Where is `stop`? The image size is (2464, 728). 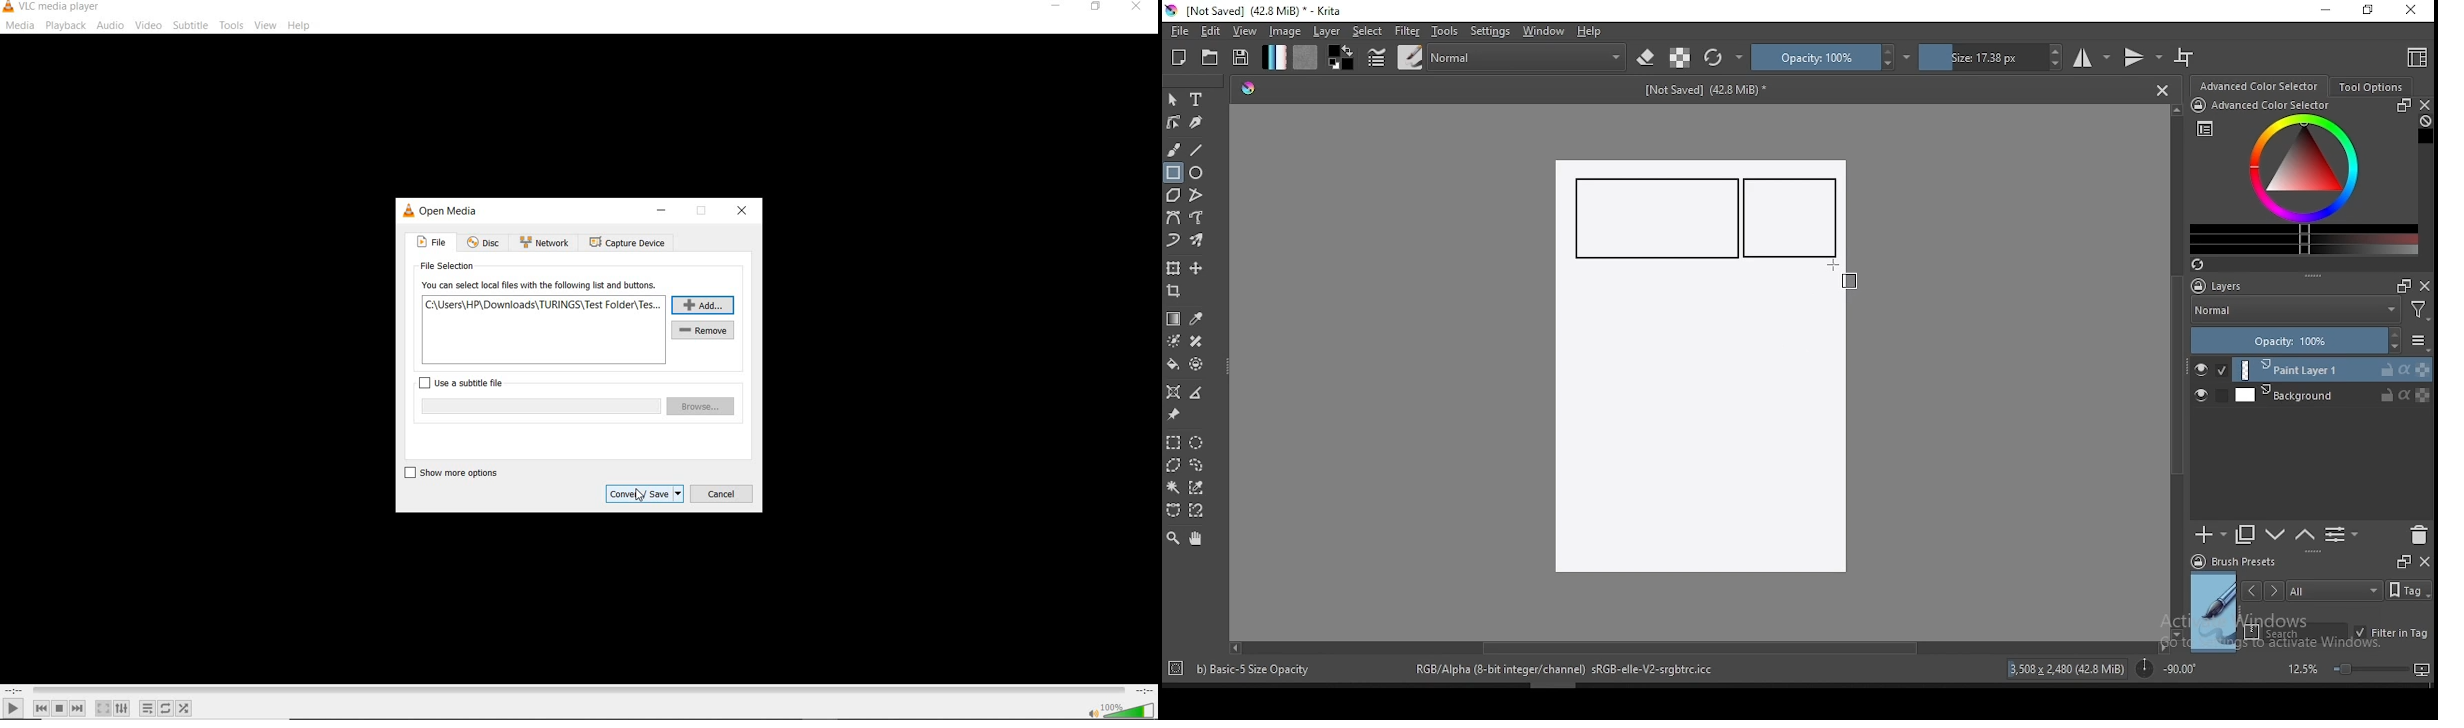 stop is located at coordinates (59, 708).